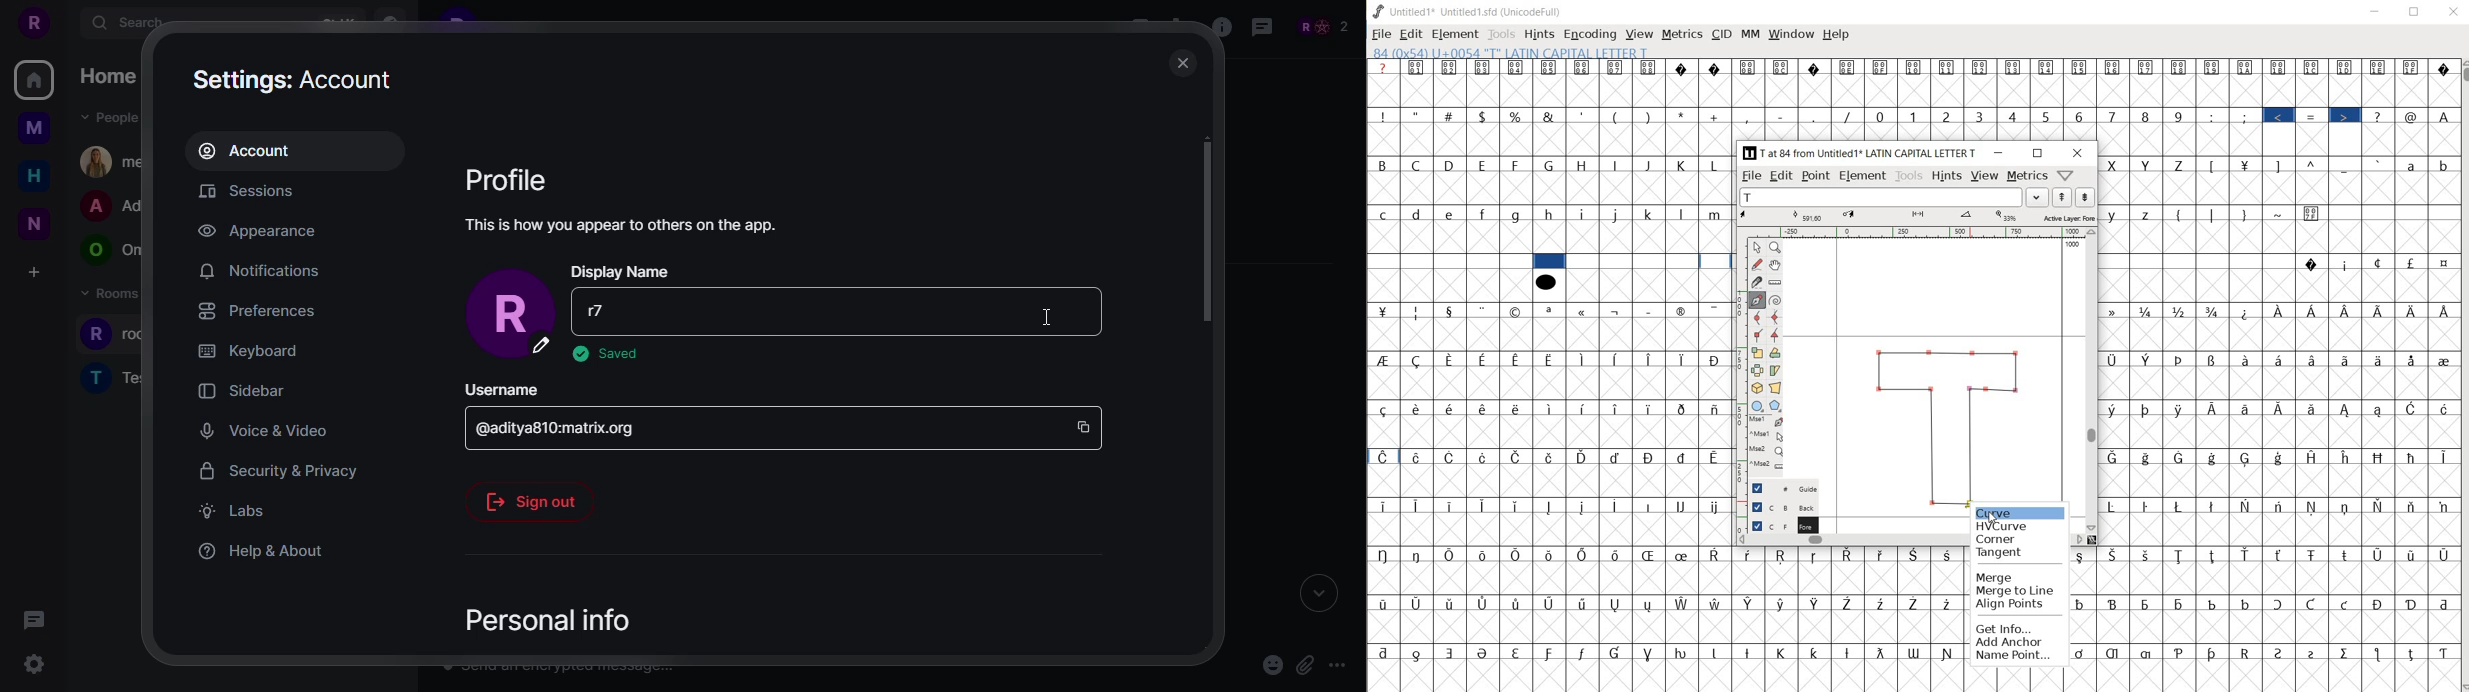  I want to click on 3, so click(1982, 117).